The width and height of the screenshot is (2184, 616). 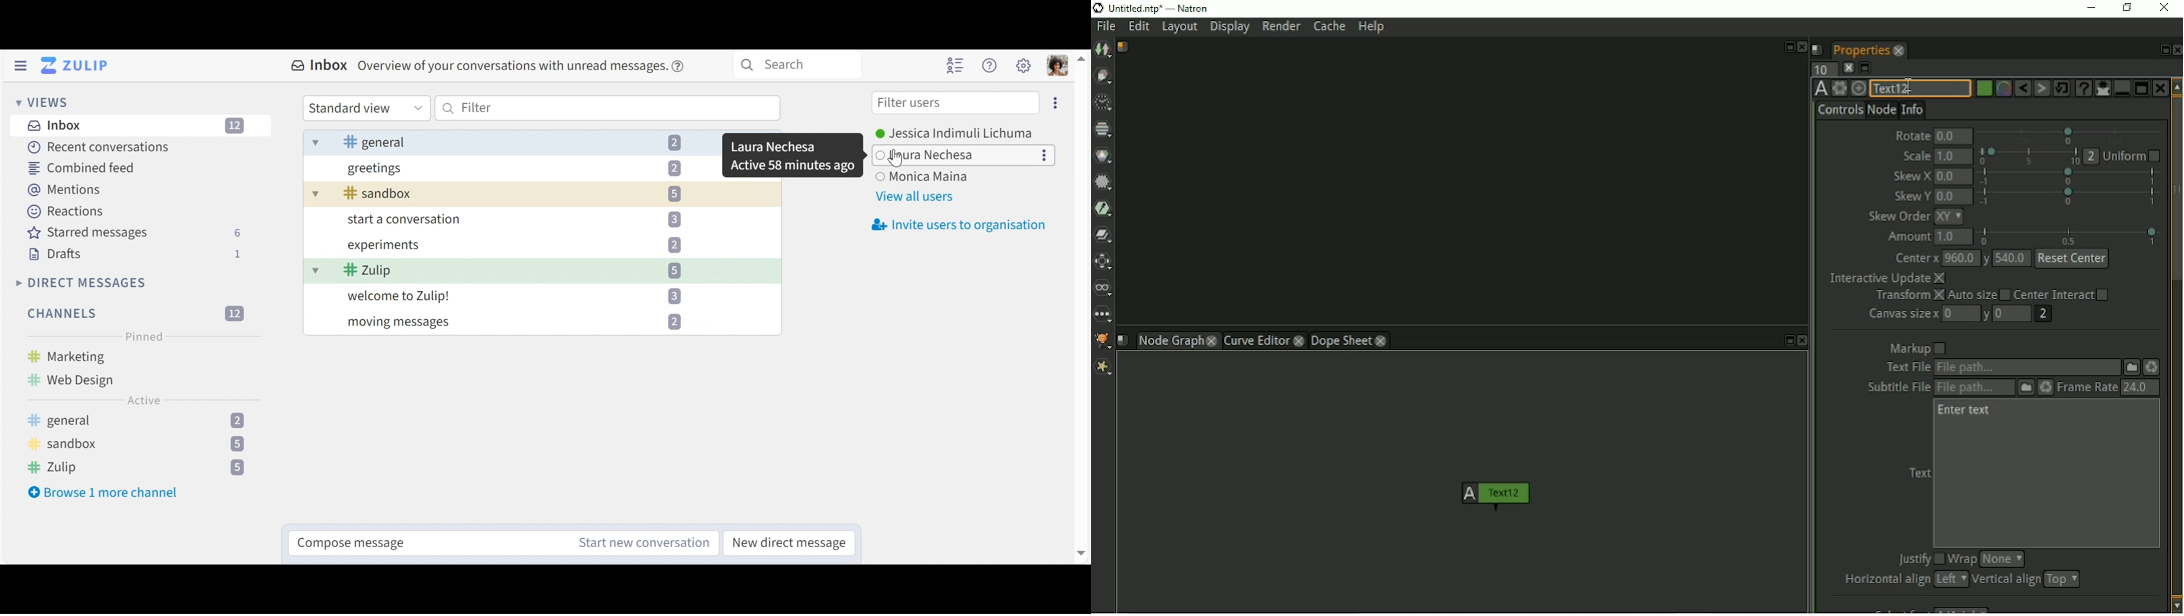 What do you see at coordinates (135, 233) in the screenshot?
I see `Starred messages` at bounding box center [135, 233].